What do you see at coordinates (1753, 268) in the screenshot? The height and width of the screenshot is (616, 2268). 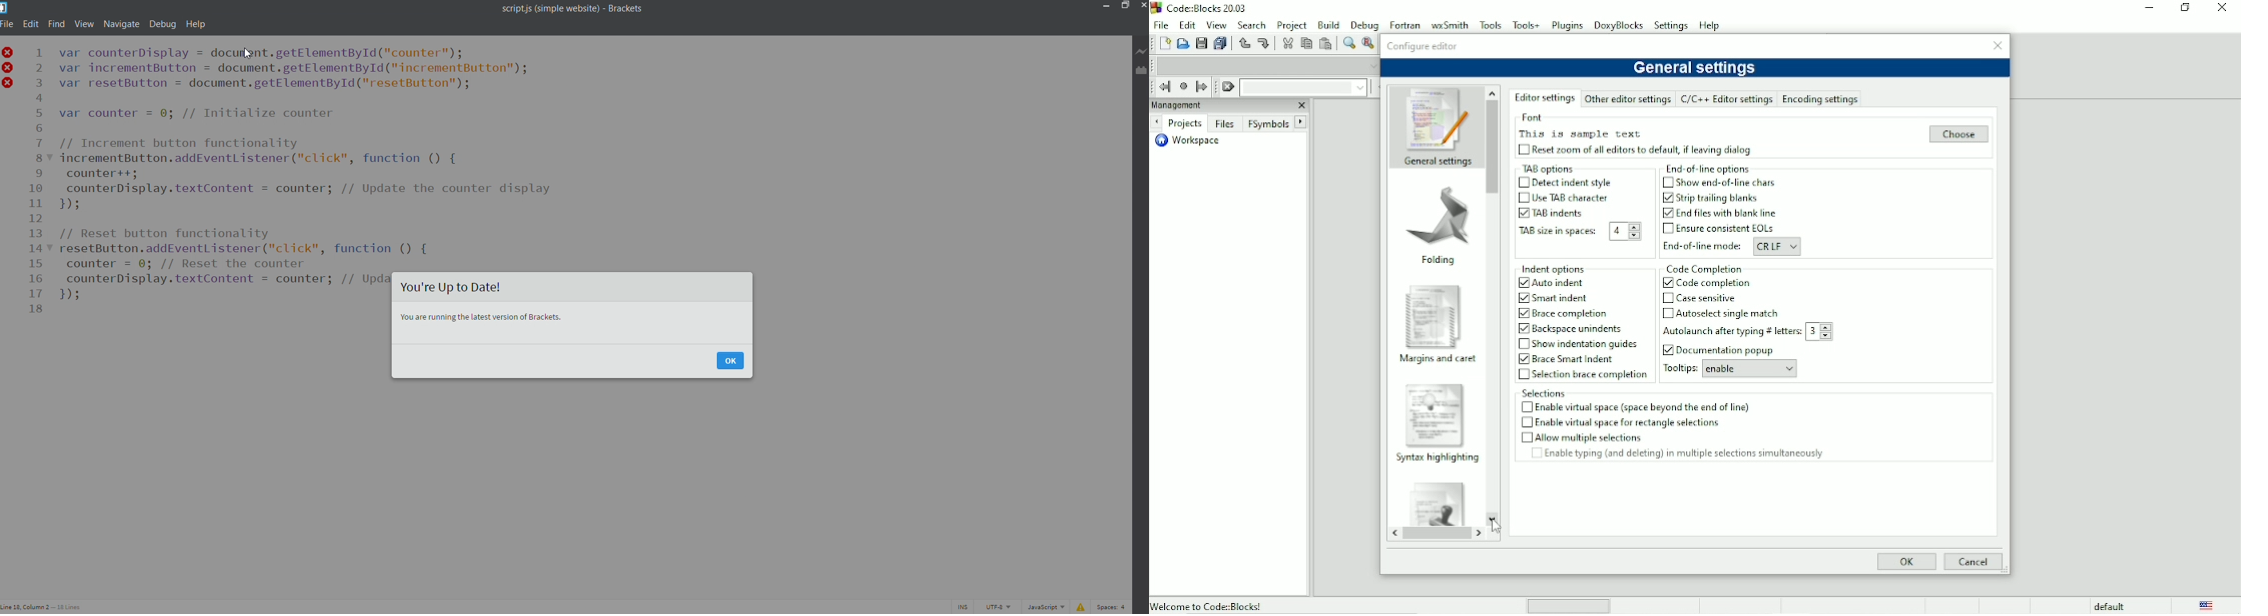 I see `Code completion` at bounding box center [1753, 268].